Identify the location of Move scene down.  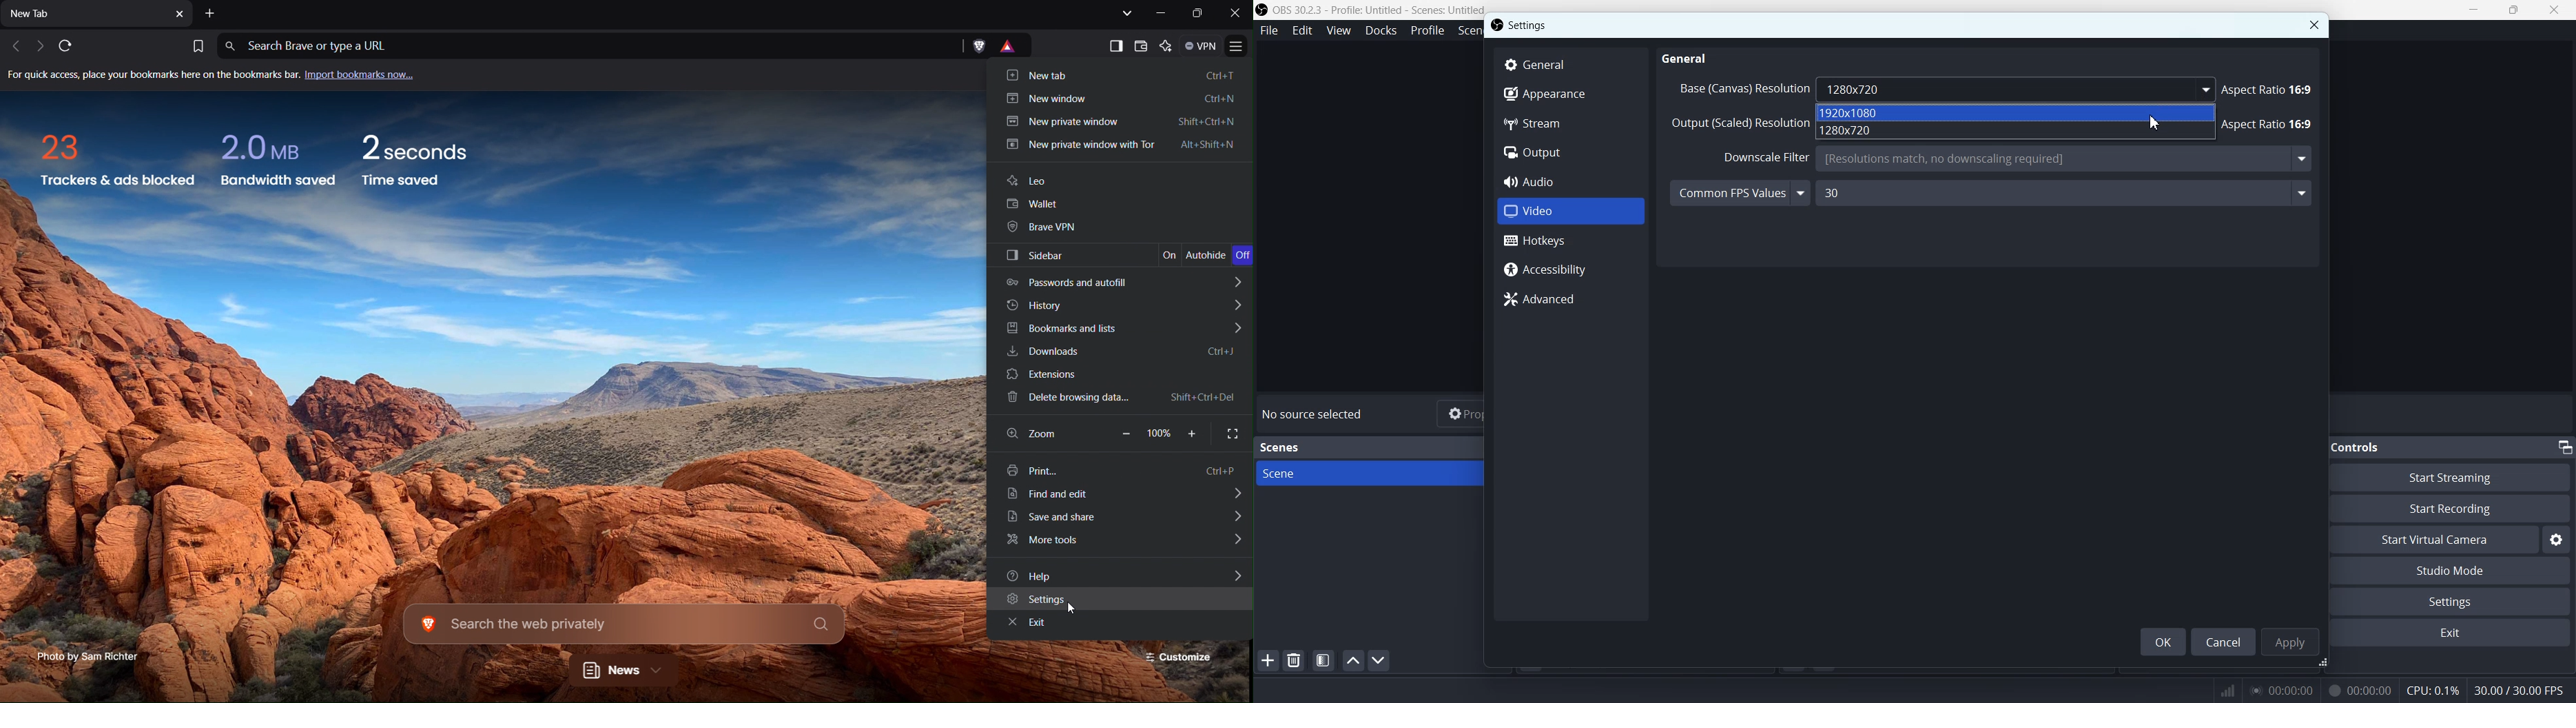
(1378, 660).